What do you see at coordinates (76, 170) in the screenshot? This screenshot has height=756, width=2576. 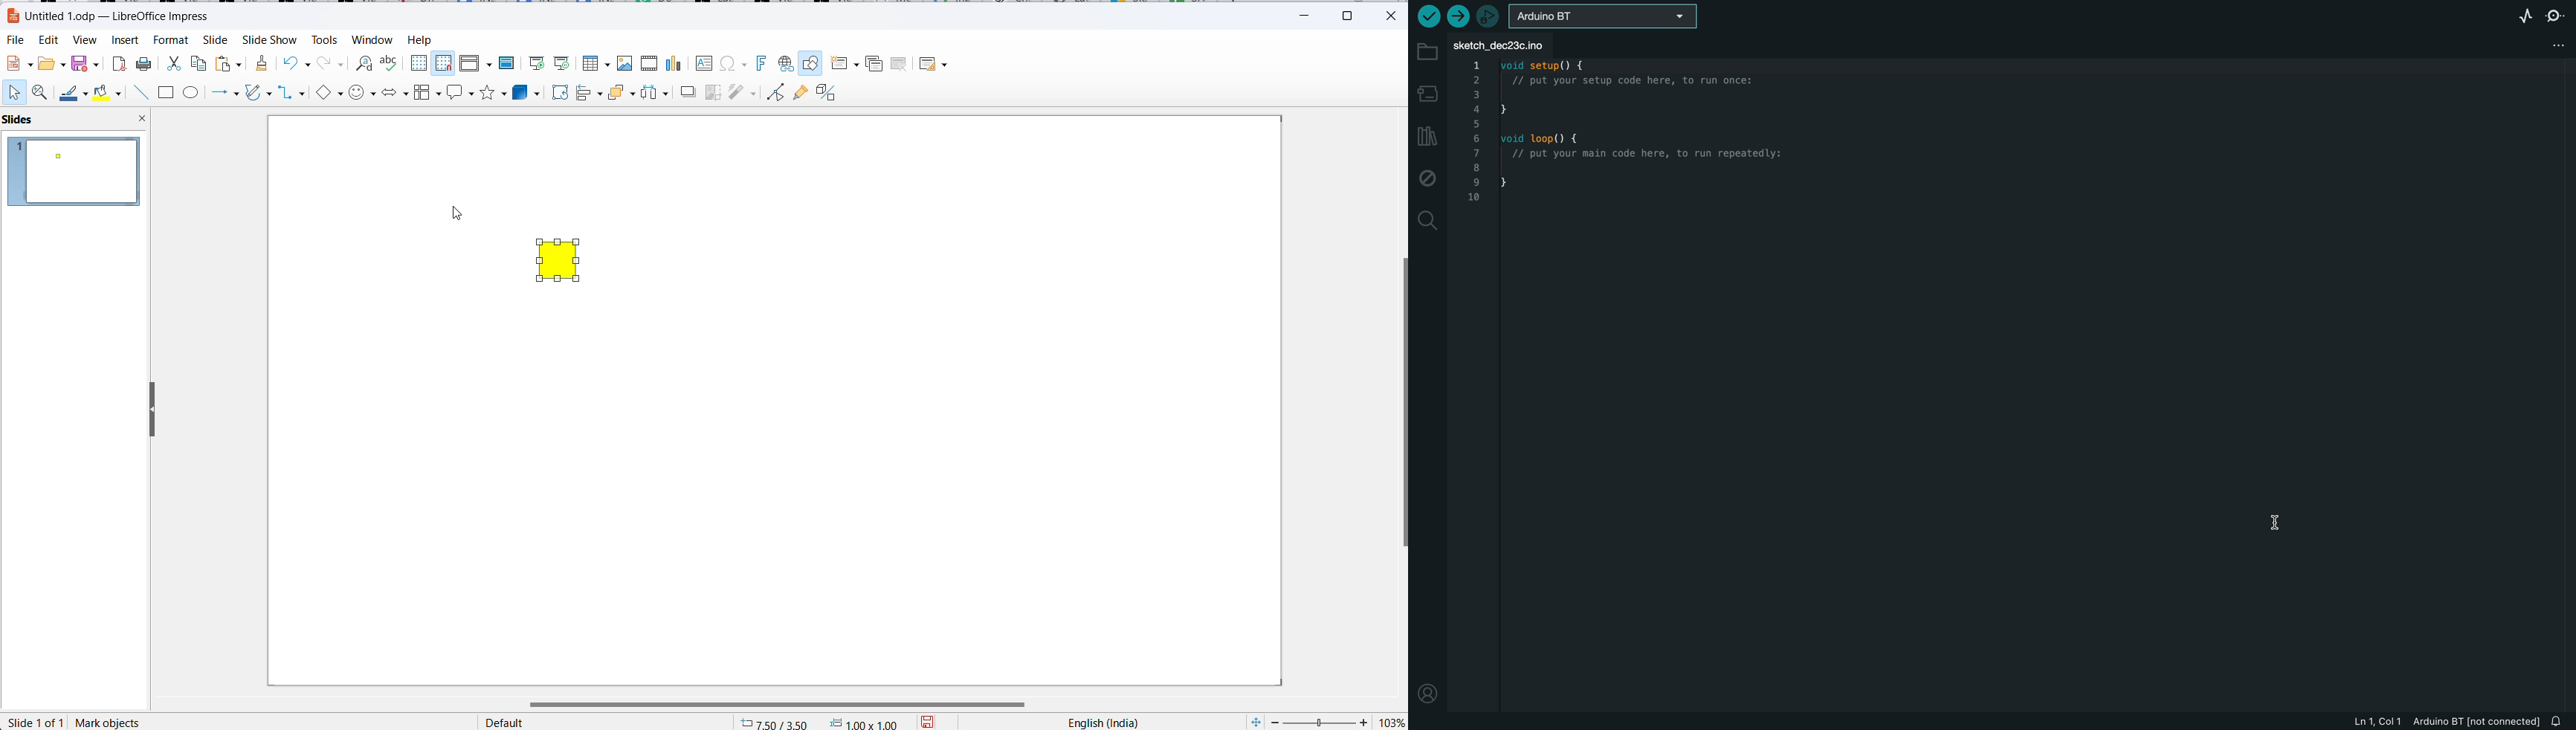 I see `slide preview` at bounding box center [76, 170].